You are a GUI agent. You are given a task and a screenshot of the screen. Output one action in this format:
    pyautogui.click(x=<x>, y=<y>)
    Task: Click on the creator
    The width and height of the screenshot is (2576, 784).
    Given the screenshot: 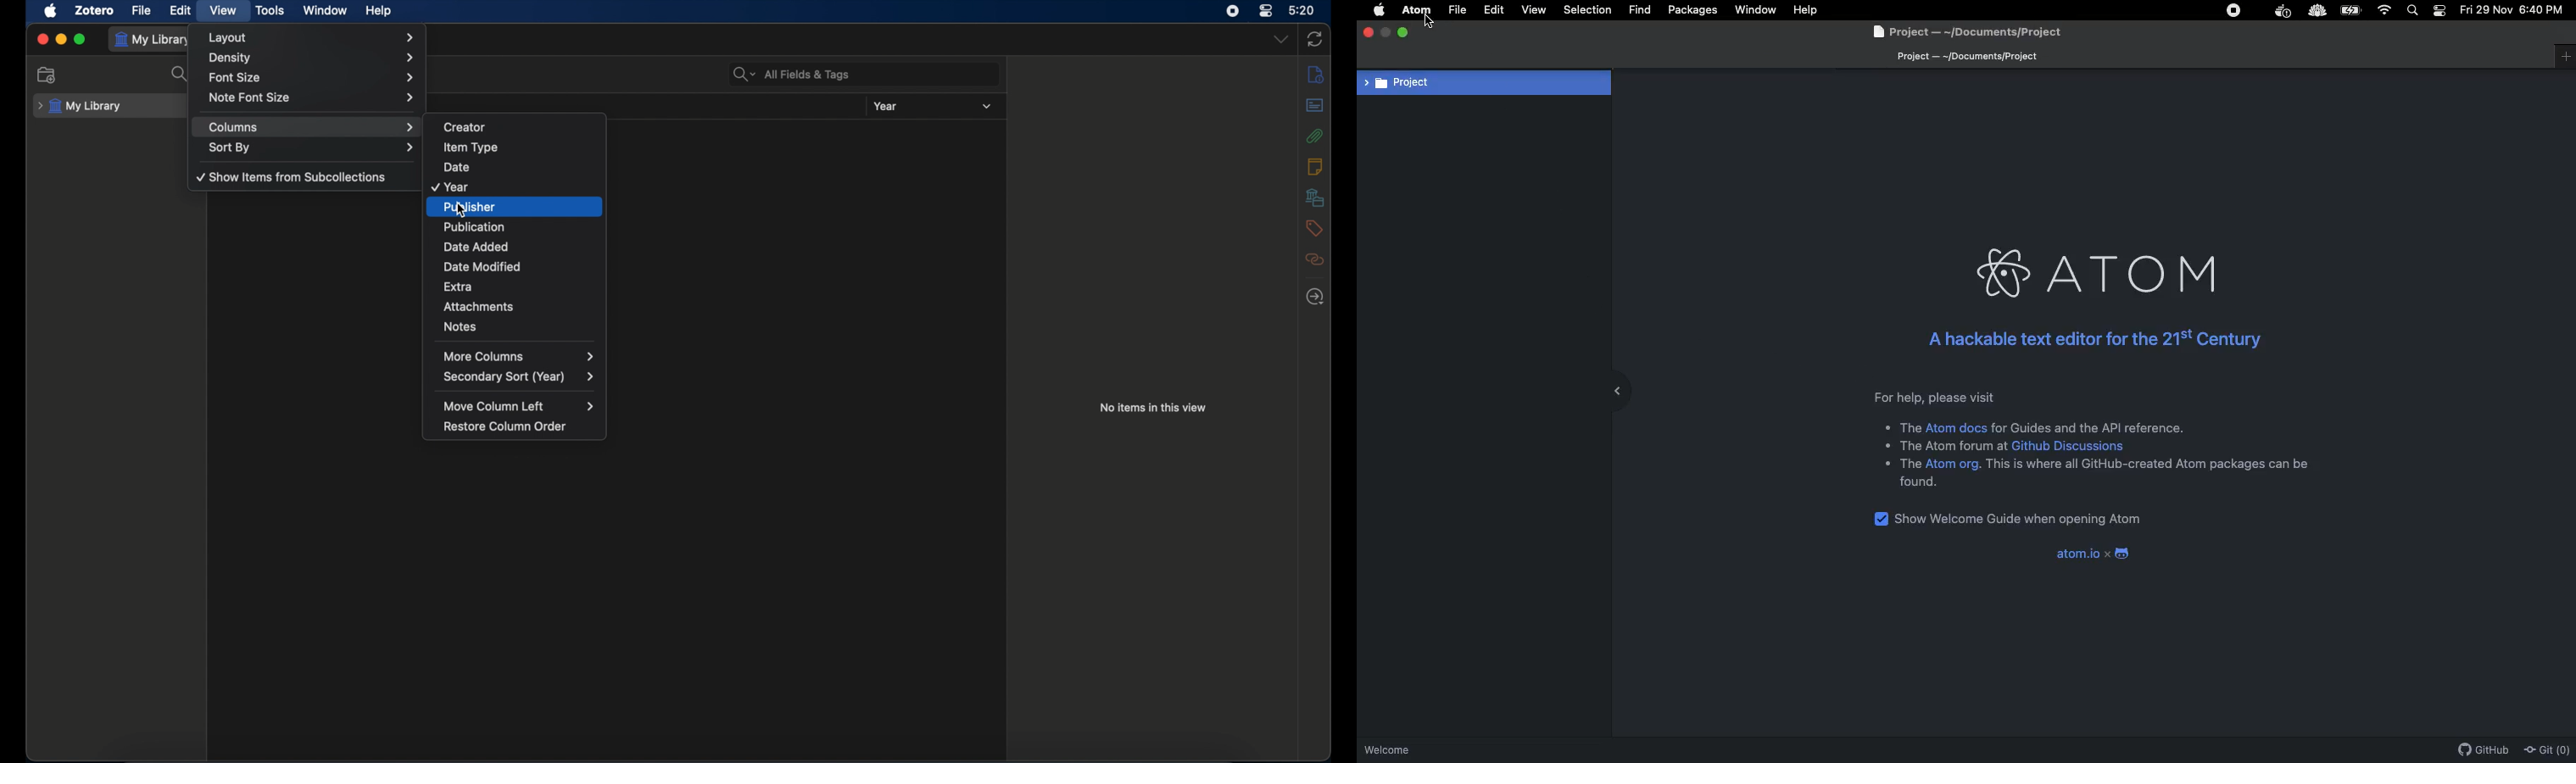 What is the action you would take?
    pyautogui.click(x=522, y=124)
    